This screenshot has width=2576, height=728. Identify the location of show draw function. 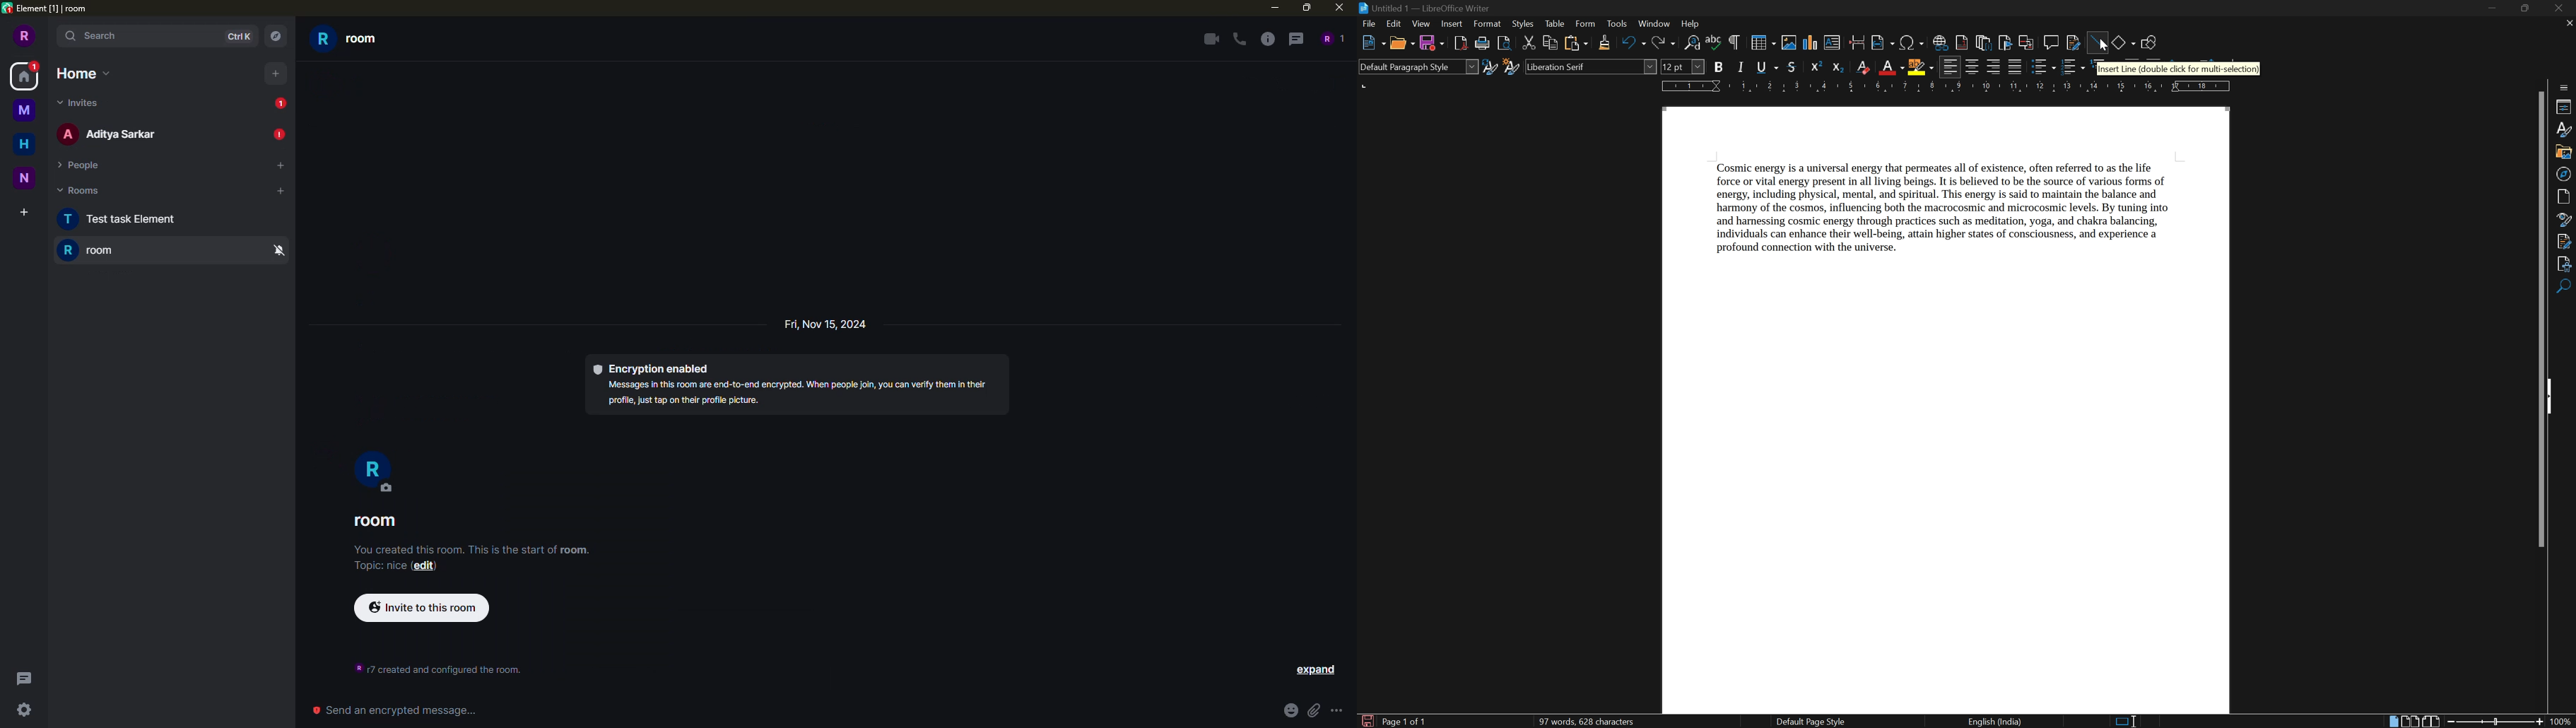
(2148, 43).